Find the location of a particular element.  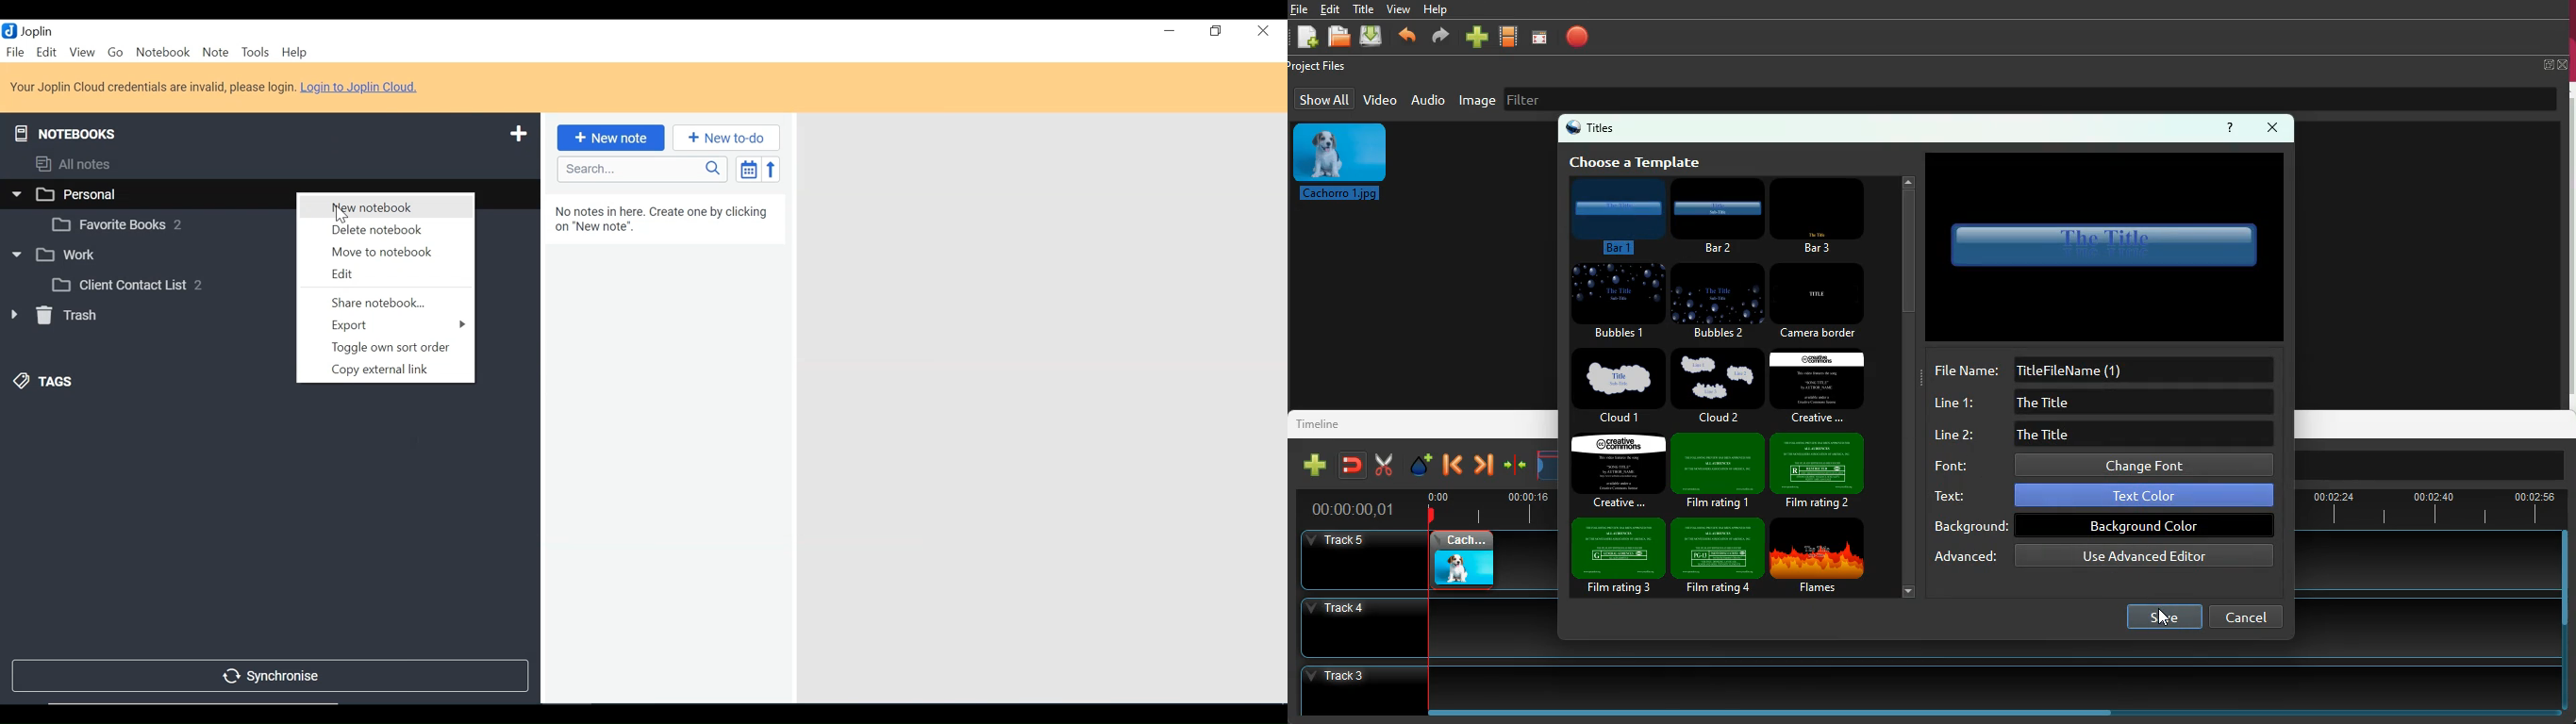

 is located at coordinates (1354, 560).